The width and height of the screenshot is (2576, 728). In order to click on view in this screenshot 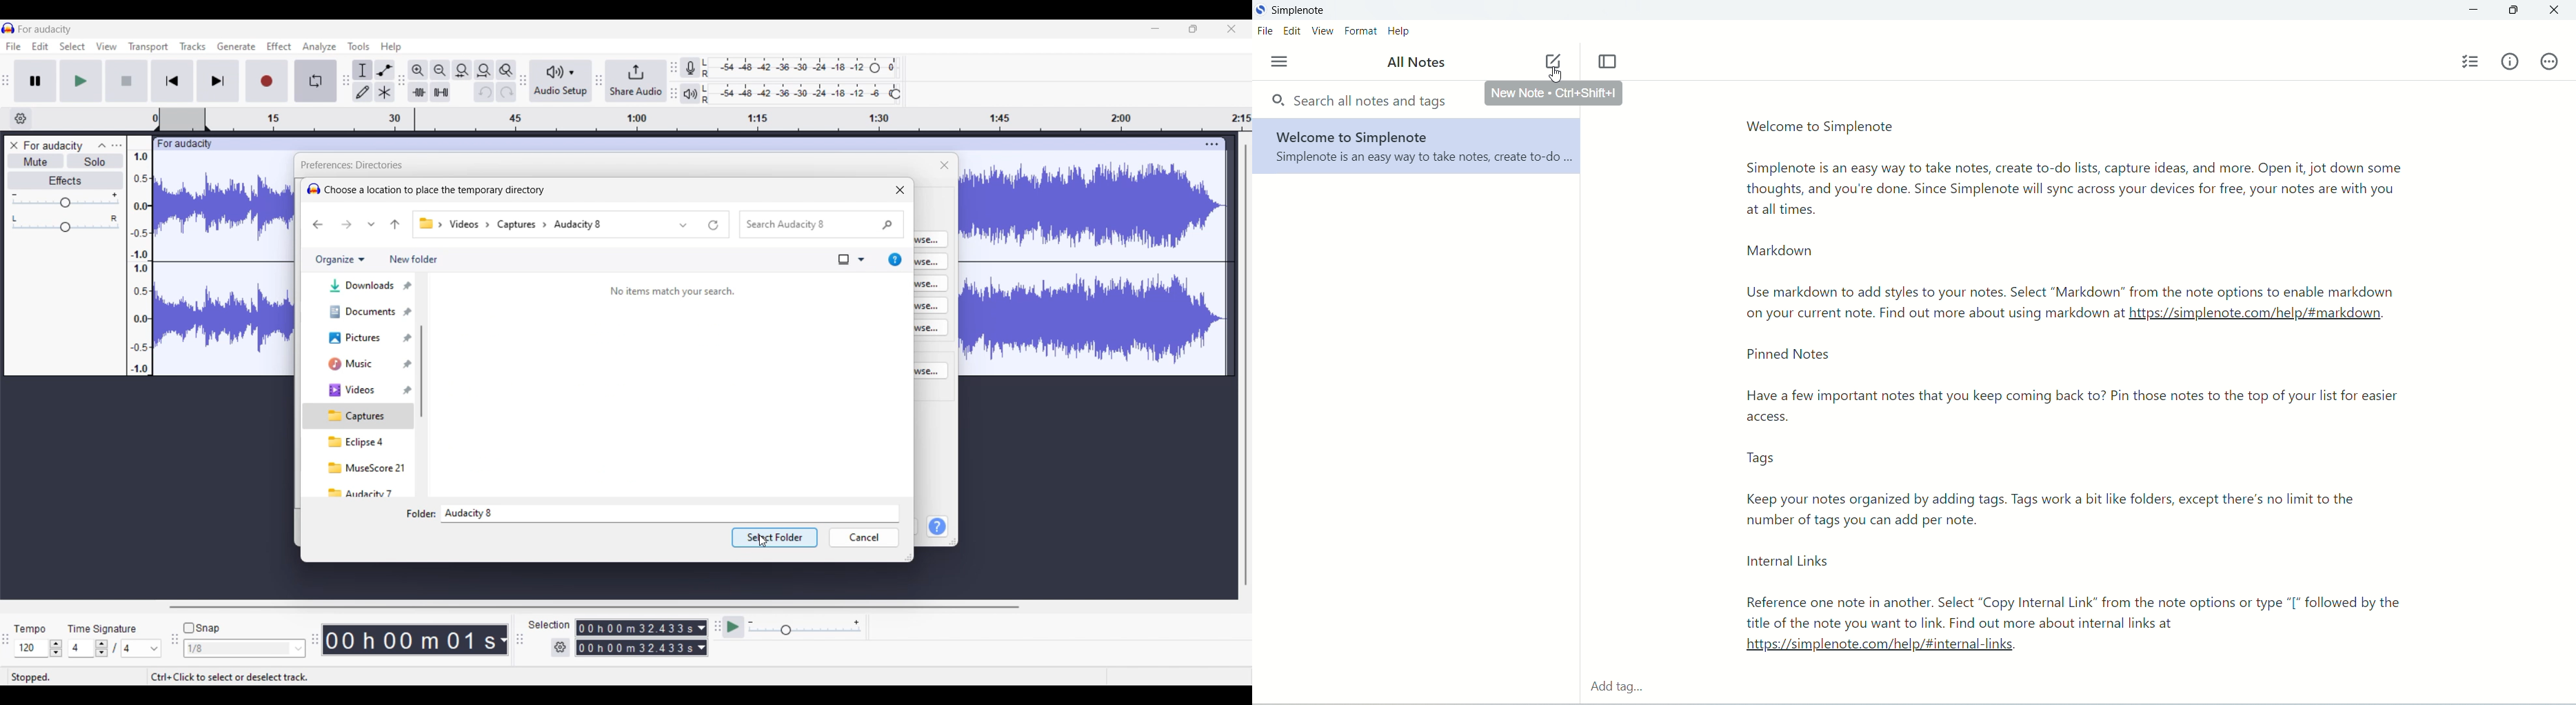, I will do `click(1323, 32)`.